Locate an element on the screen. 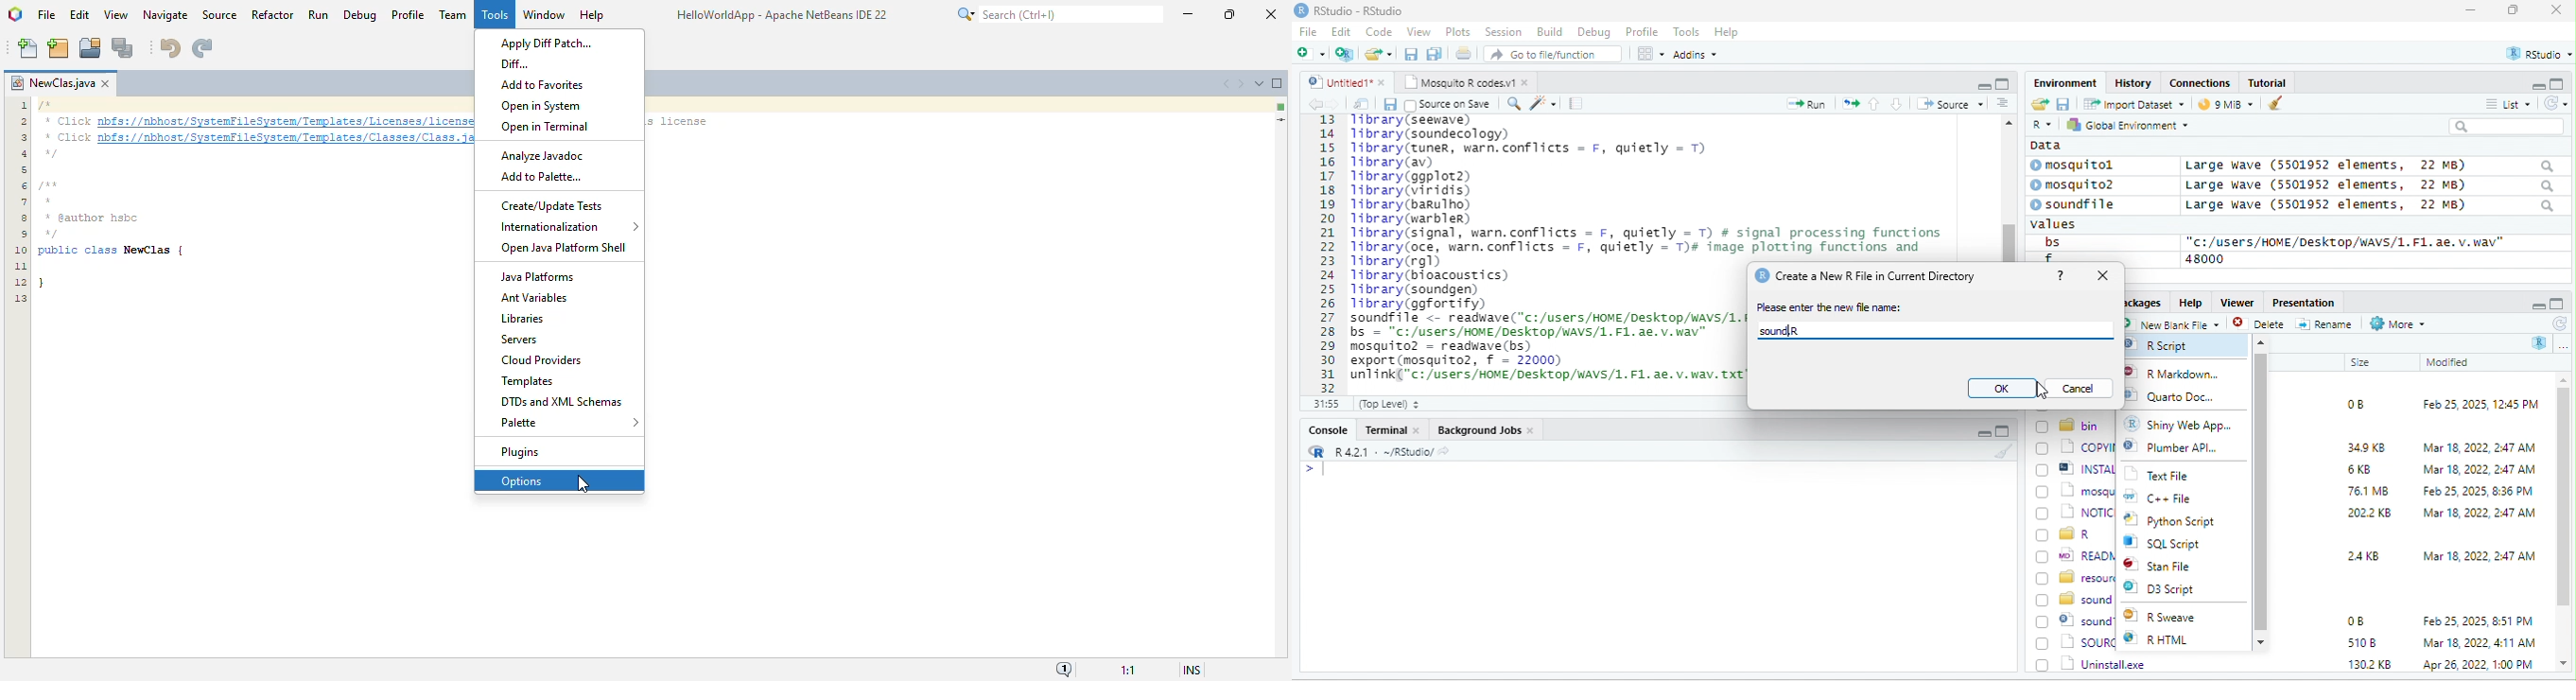  Python Script is located at coordinates (2183, 523).